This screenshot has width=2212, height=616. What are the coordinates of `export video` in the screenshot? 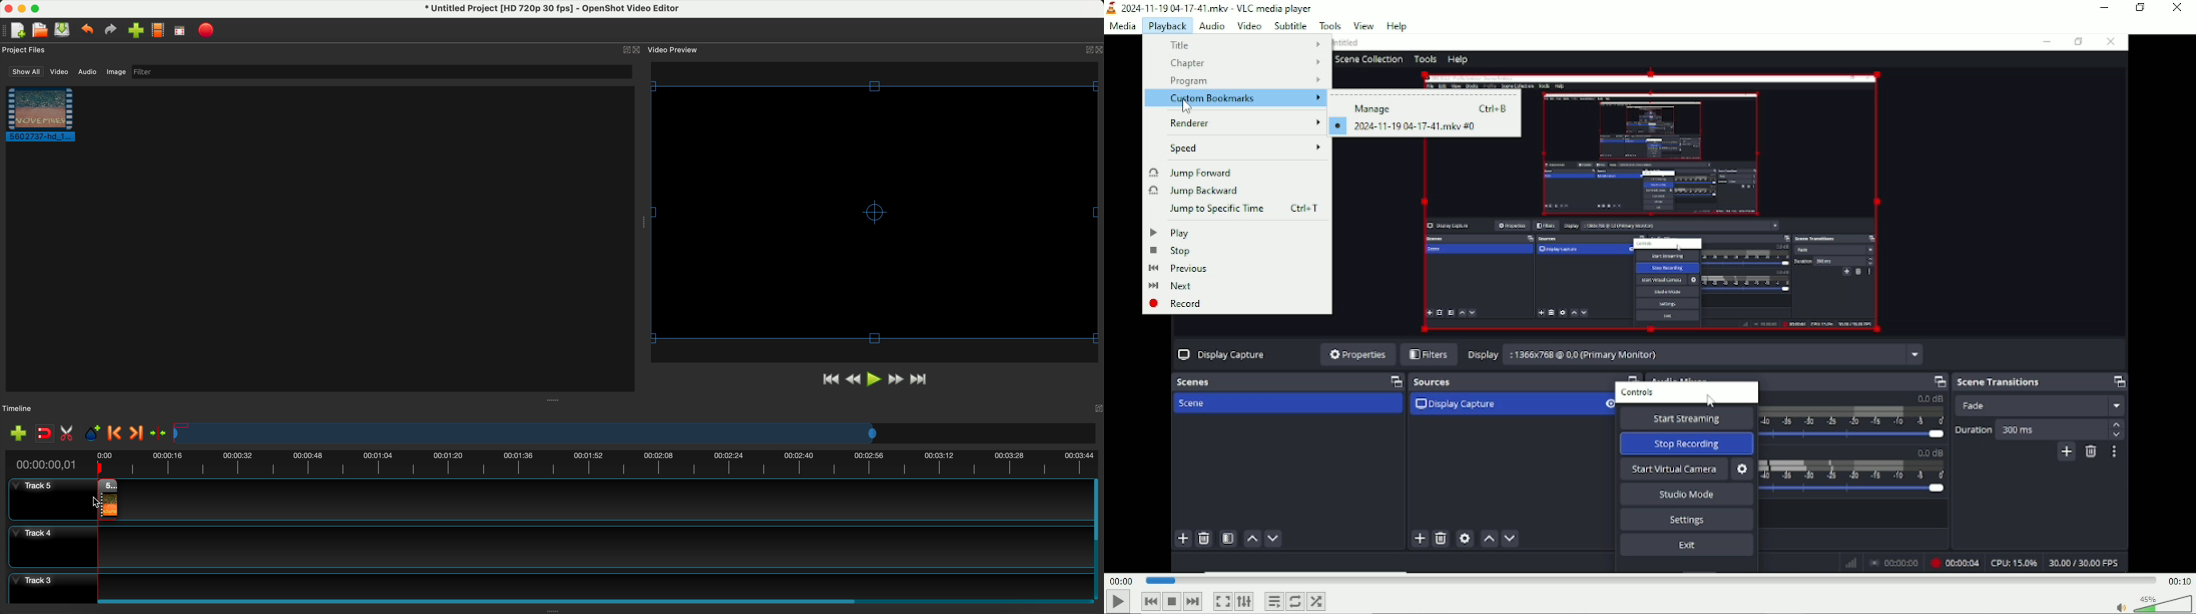 It's located at (207, 31).